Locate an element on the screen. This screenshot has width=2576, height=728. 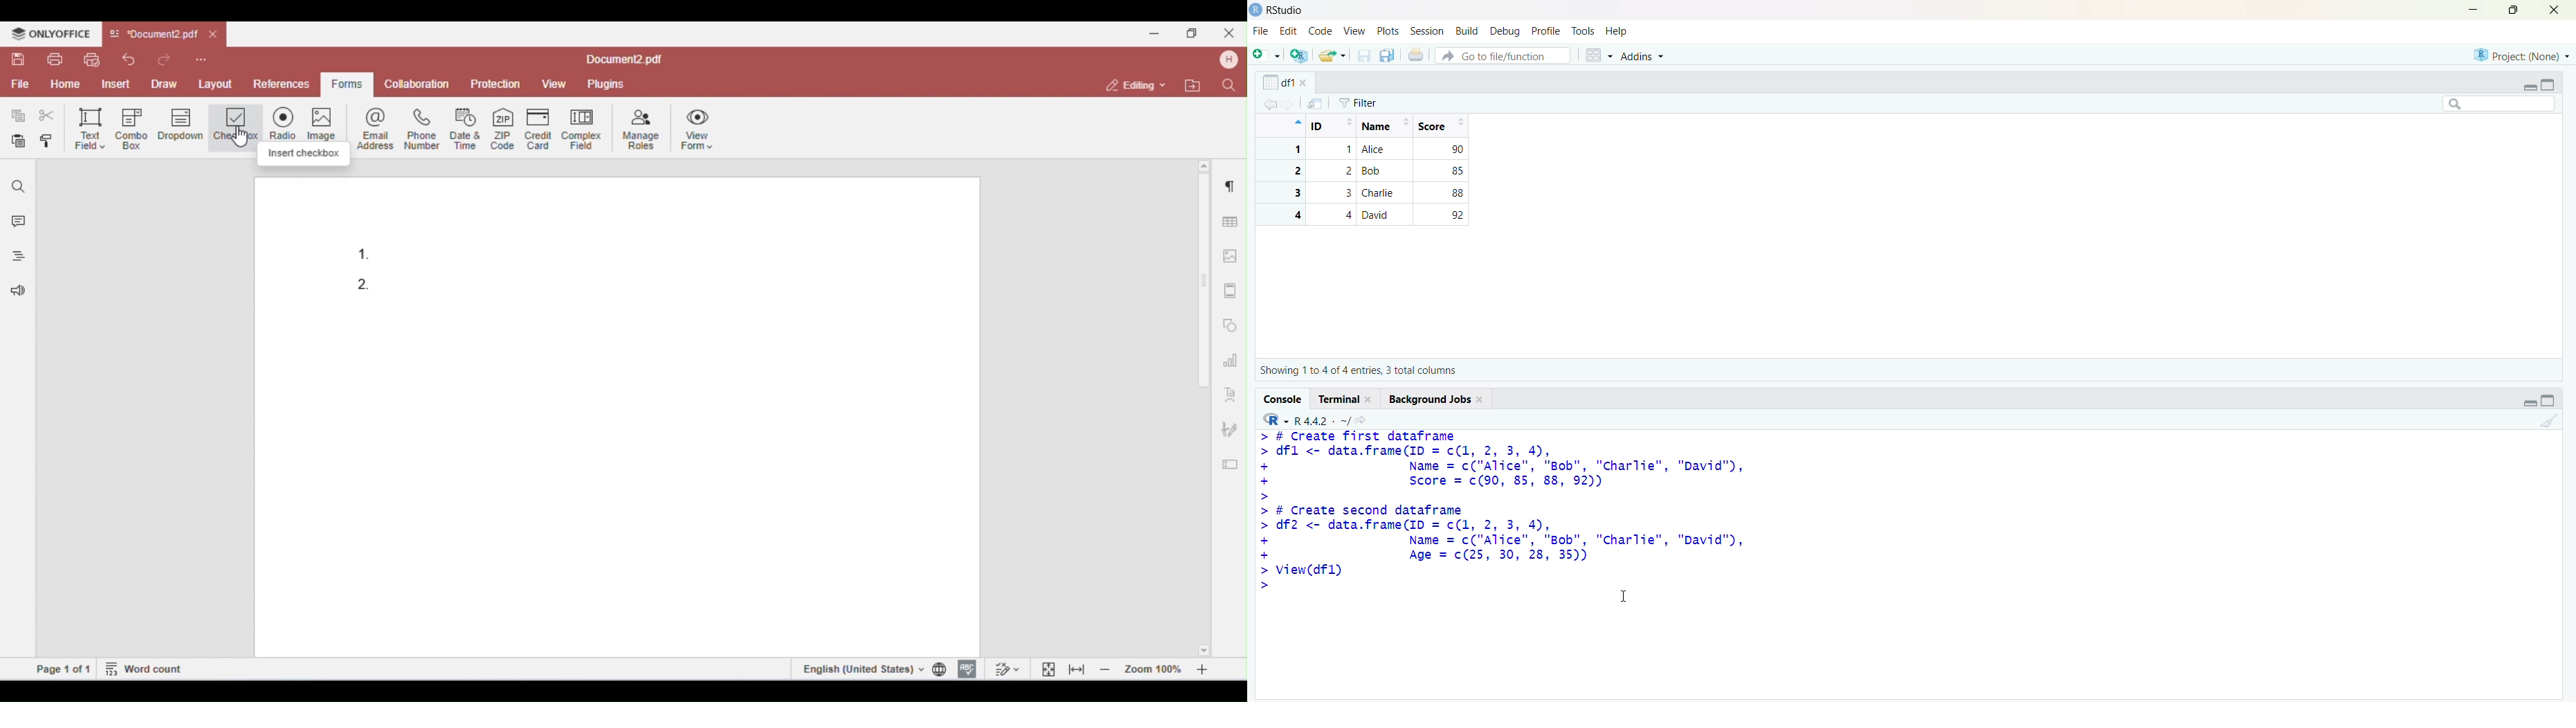
tools is located at coordinates (1584, 31).